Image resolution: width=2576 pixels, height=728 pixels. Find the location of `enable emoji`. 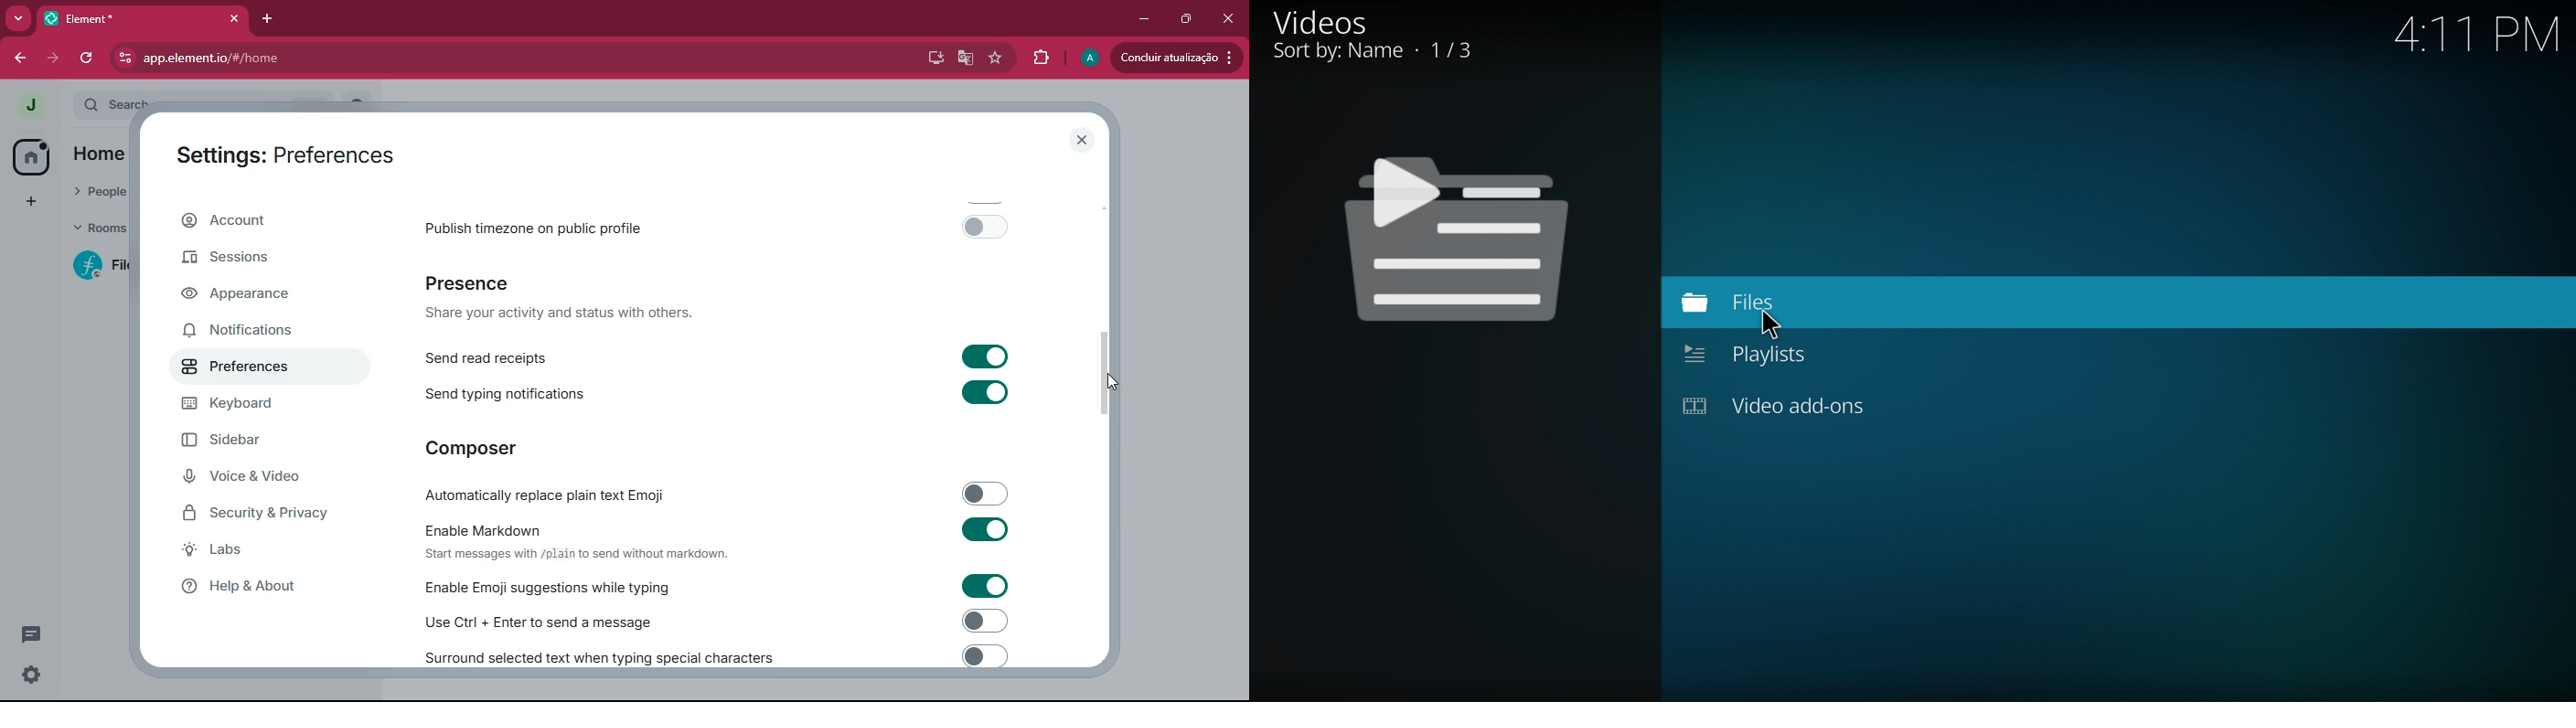

enable emoji is located at coordinates (710, 586).